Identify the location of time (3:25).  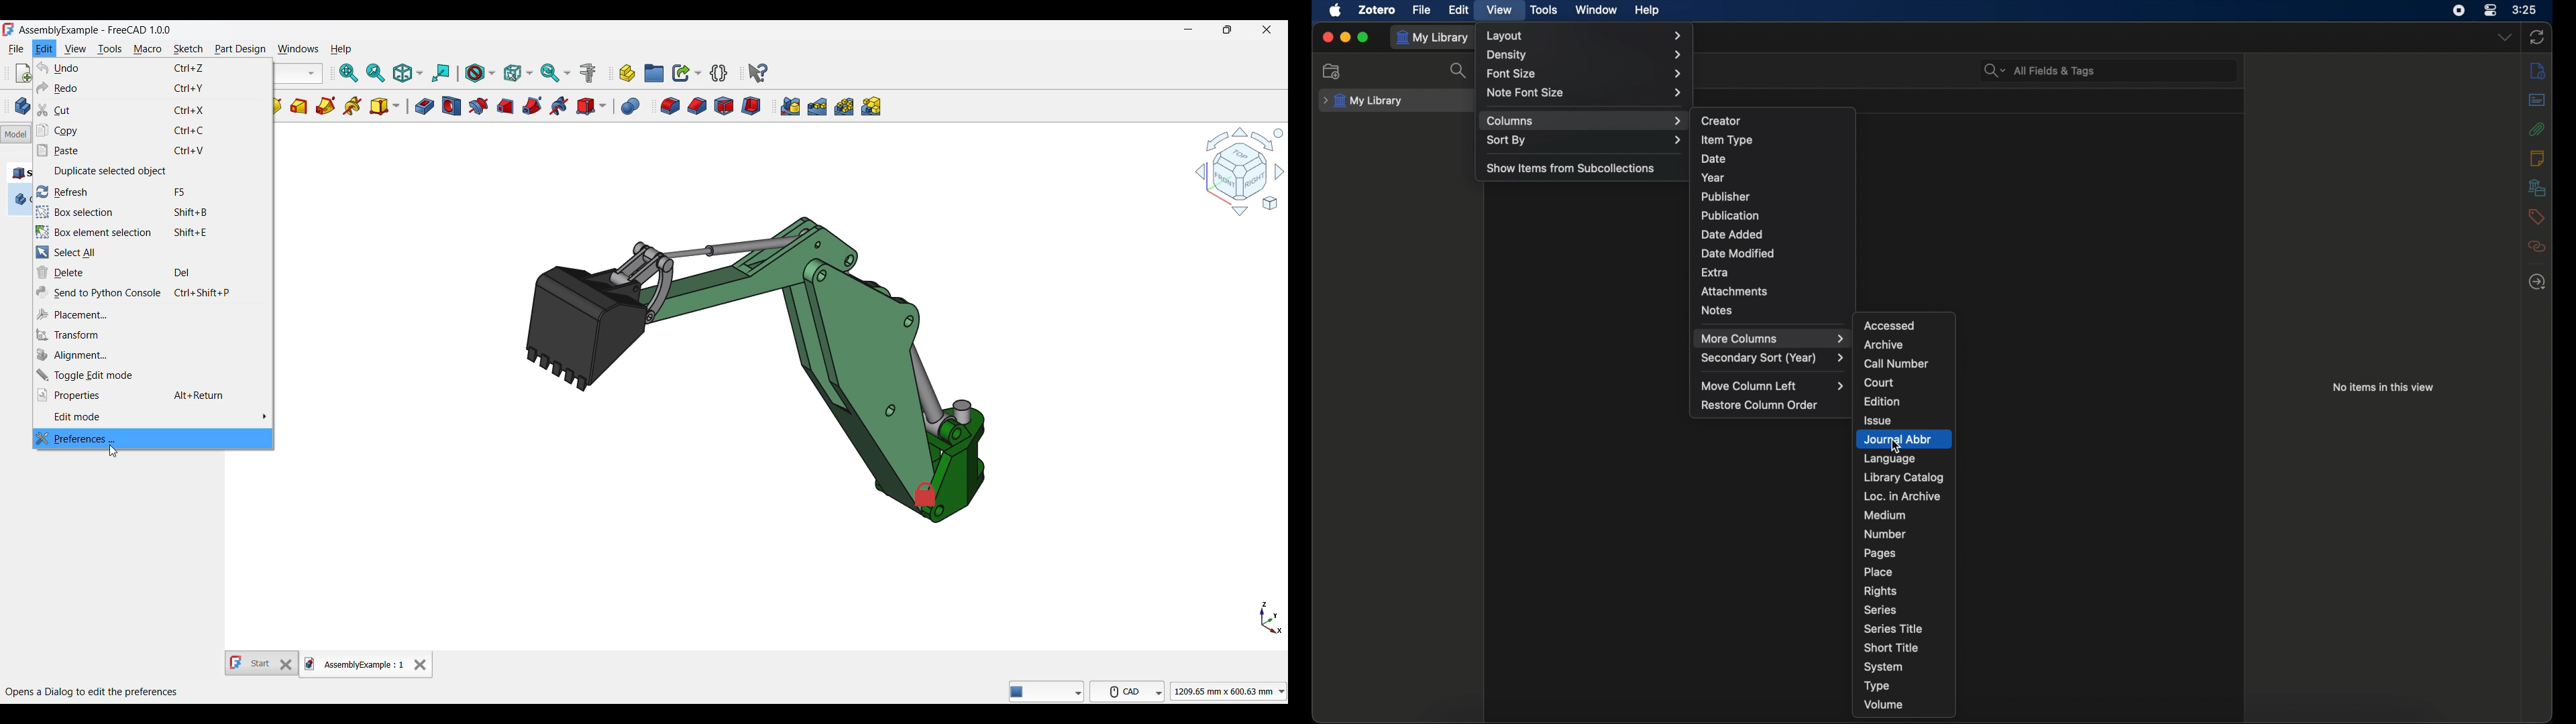
(2526, 10).